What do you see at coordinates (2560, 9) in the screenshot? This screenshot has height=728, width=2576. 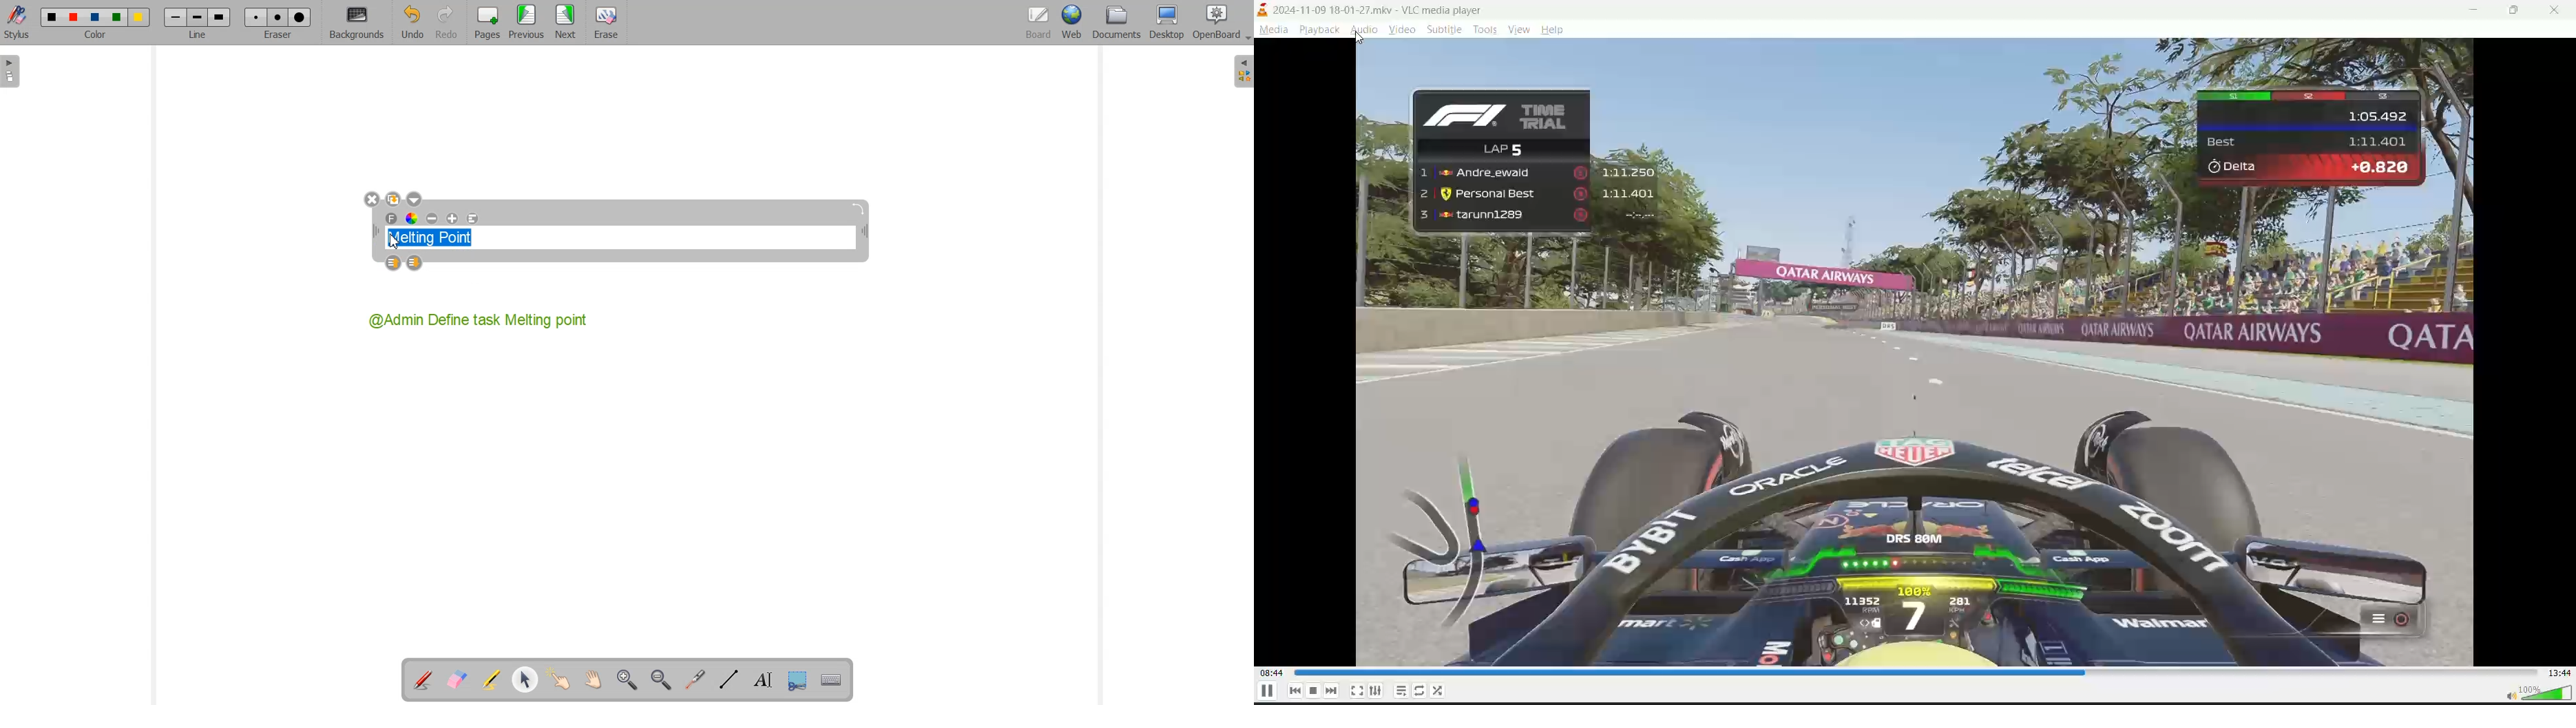 I see `close` at bounding box center [2560, 9].